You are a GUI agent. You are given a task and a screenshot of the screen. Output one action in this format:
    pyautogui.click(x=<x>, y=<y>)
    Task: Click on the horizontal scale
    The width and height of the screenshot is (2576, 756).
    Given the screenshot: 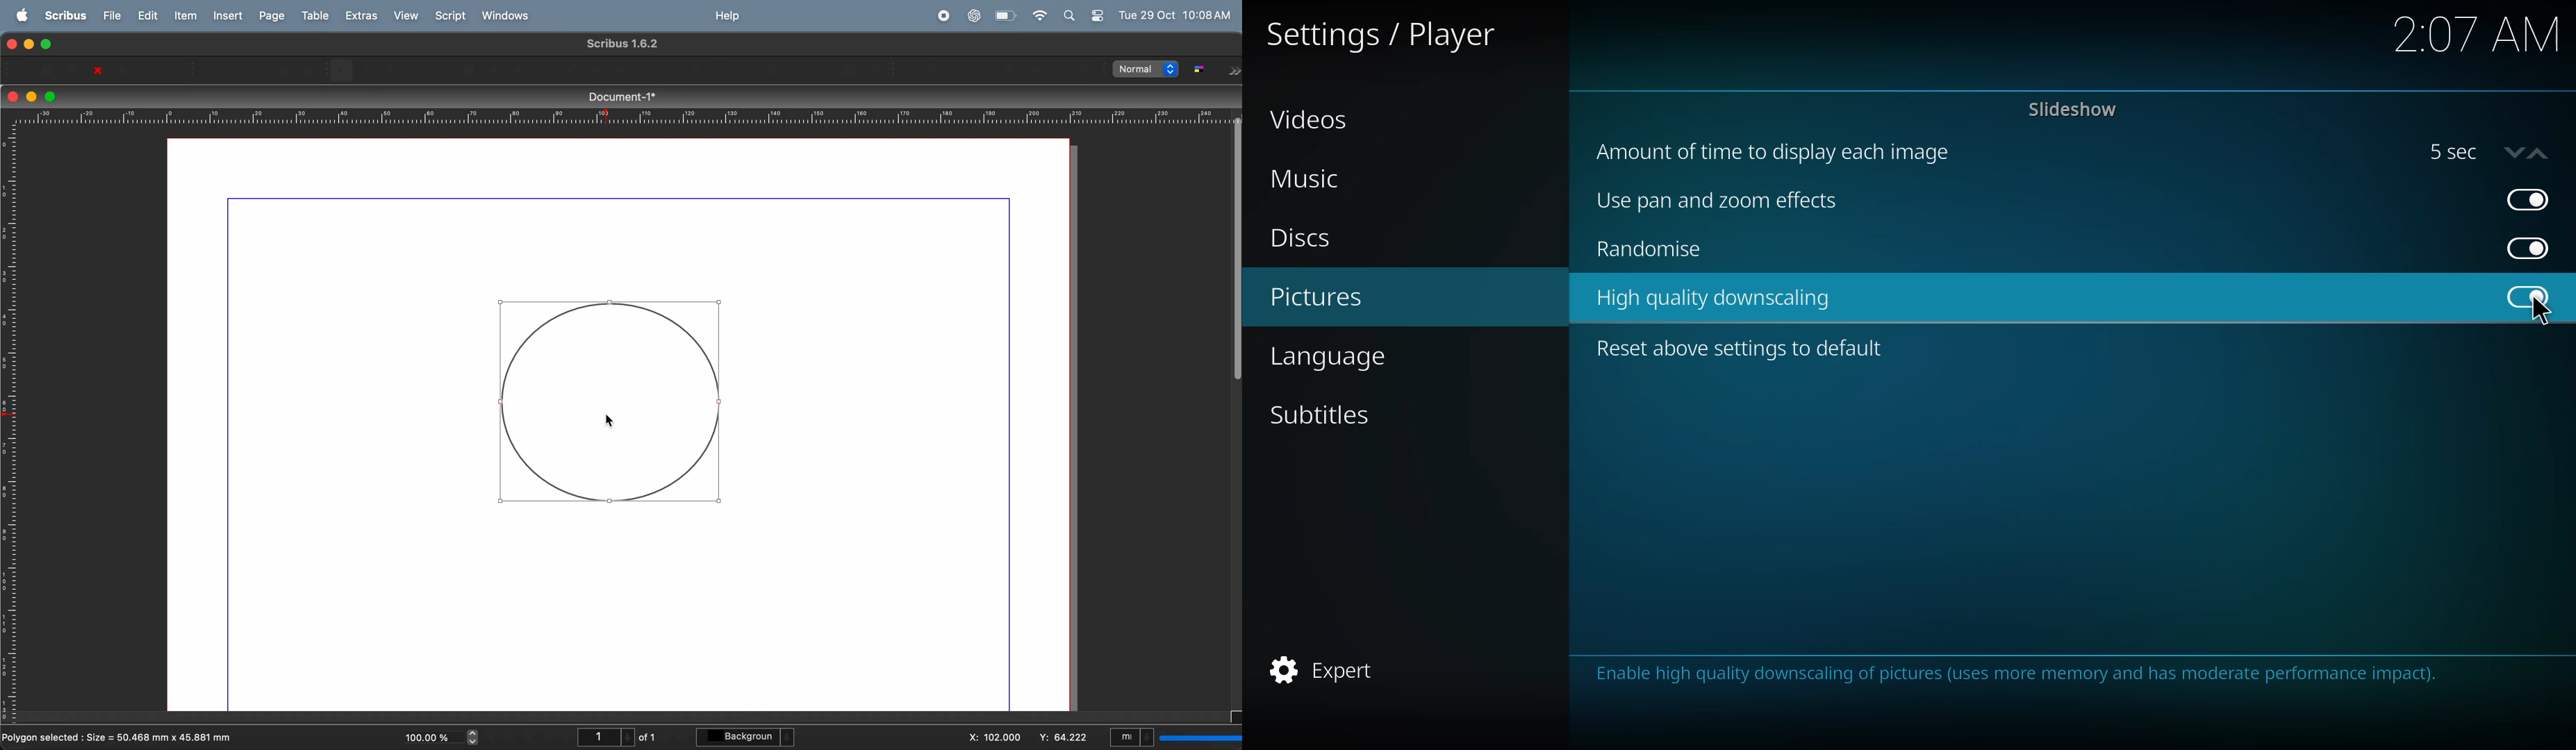 What is the action you would take?
    pyautogui.click(x=615, y=116)
    